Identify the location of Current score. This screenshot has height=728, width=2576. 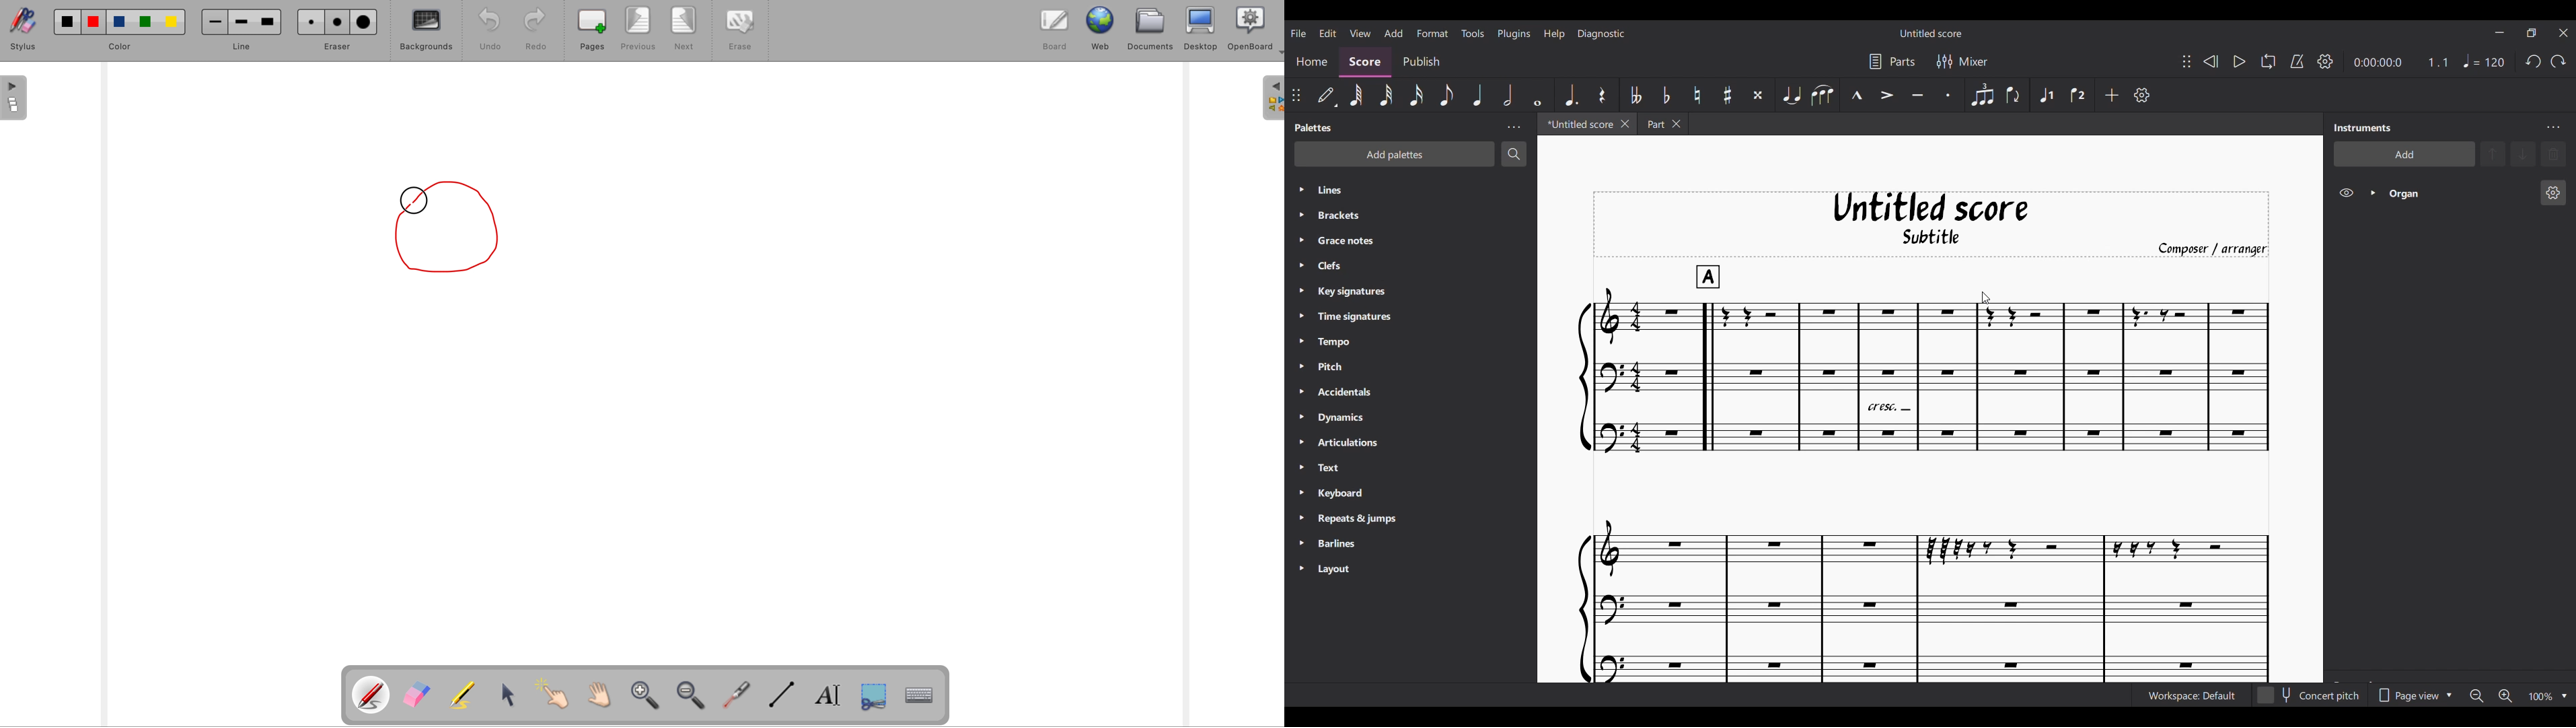
(1923, 473).